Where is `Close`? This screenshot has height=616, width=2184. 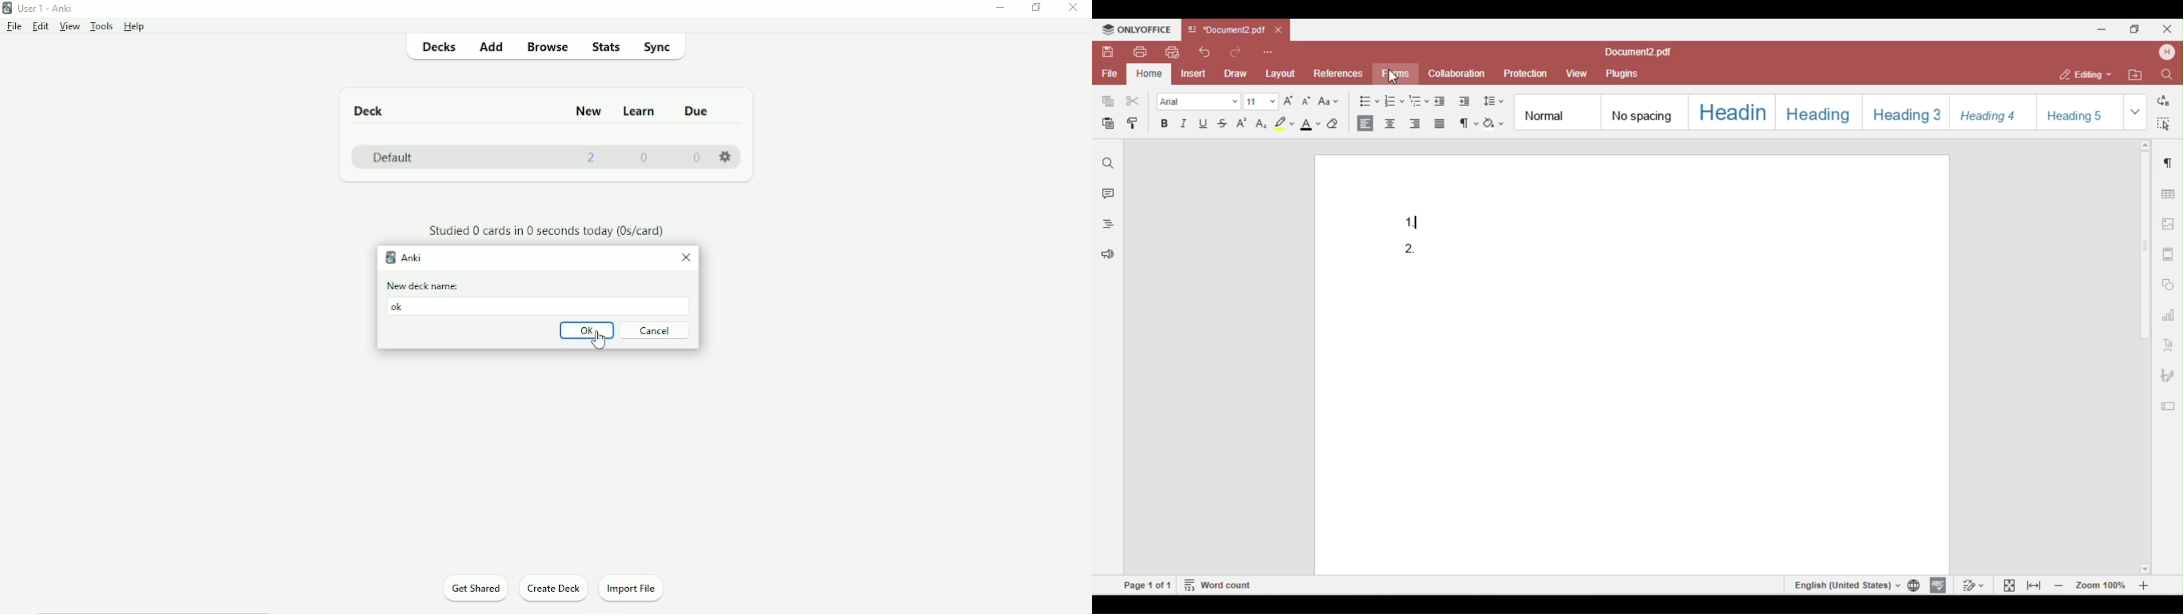 Close is located at coordinates (1075, 8).